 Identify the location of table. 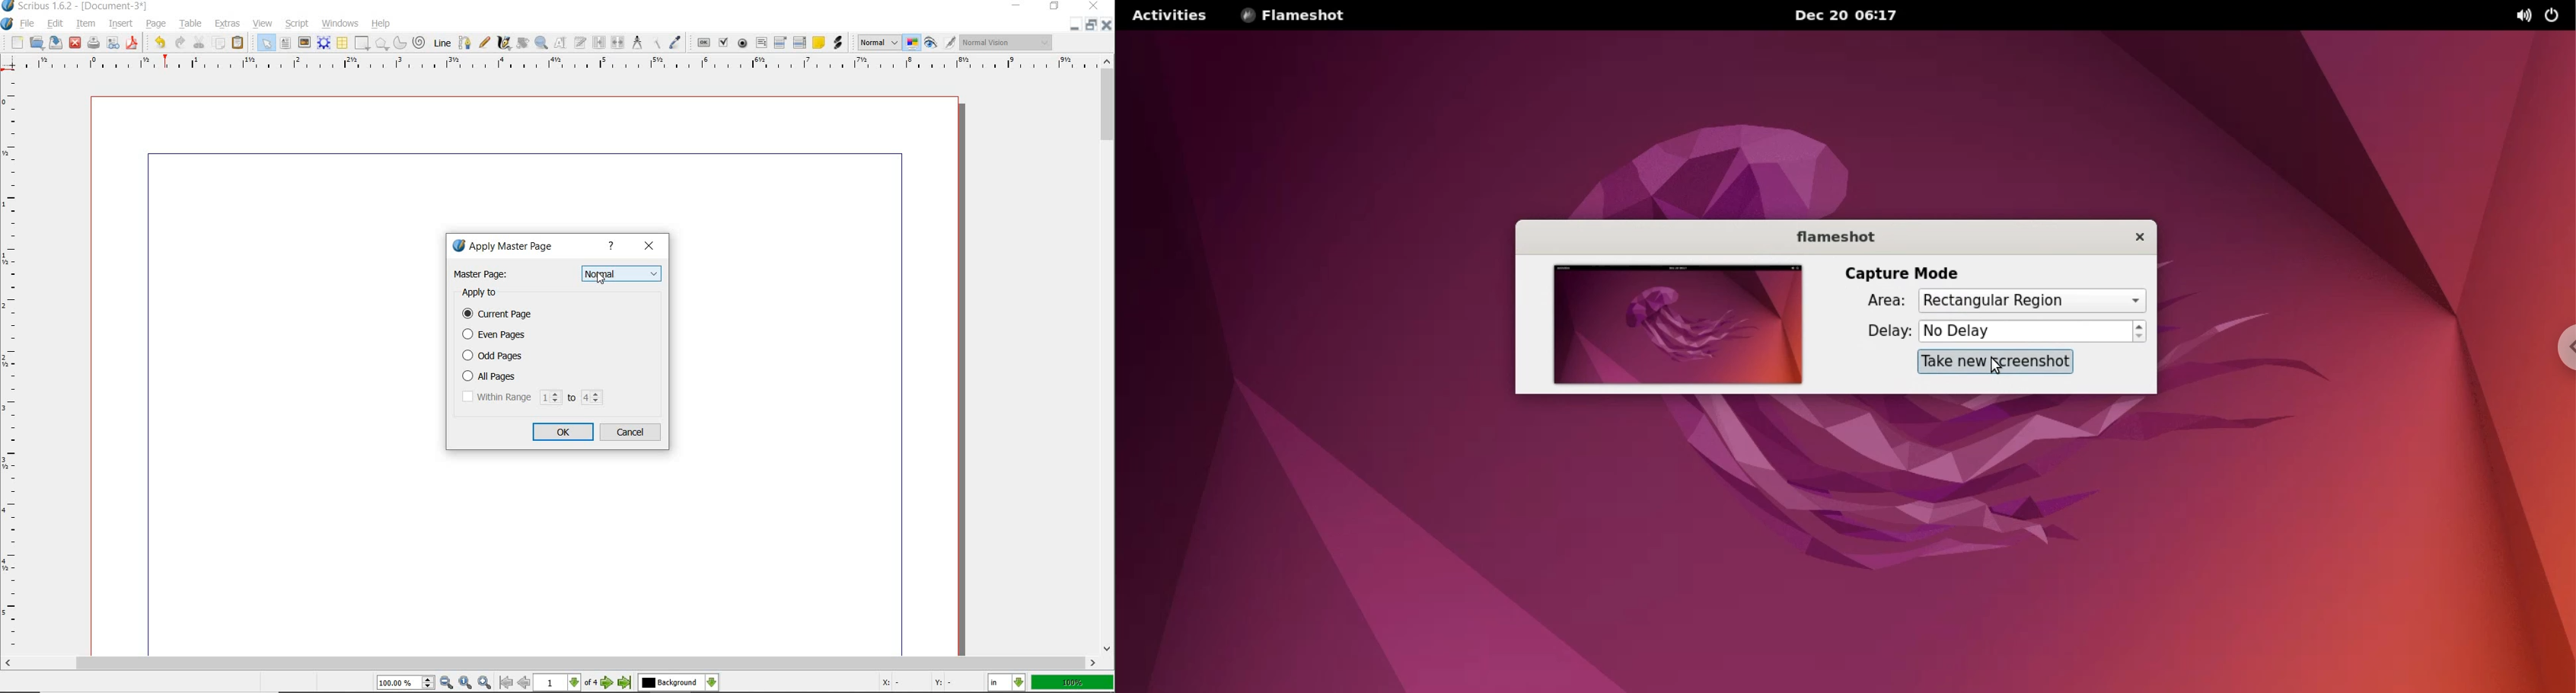
(342, 42).